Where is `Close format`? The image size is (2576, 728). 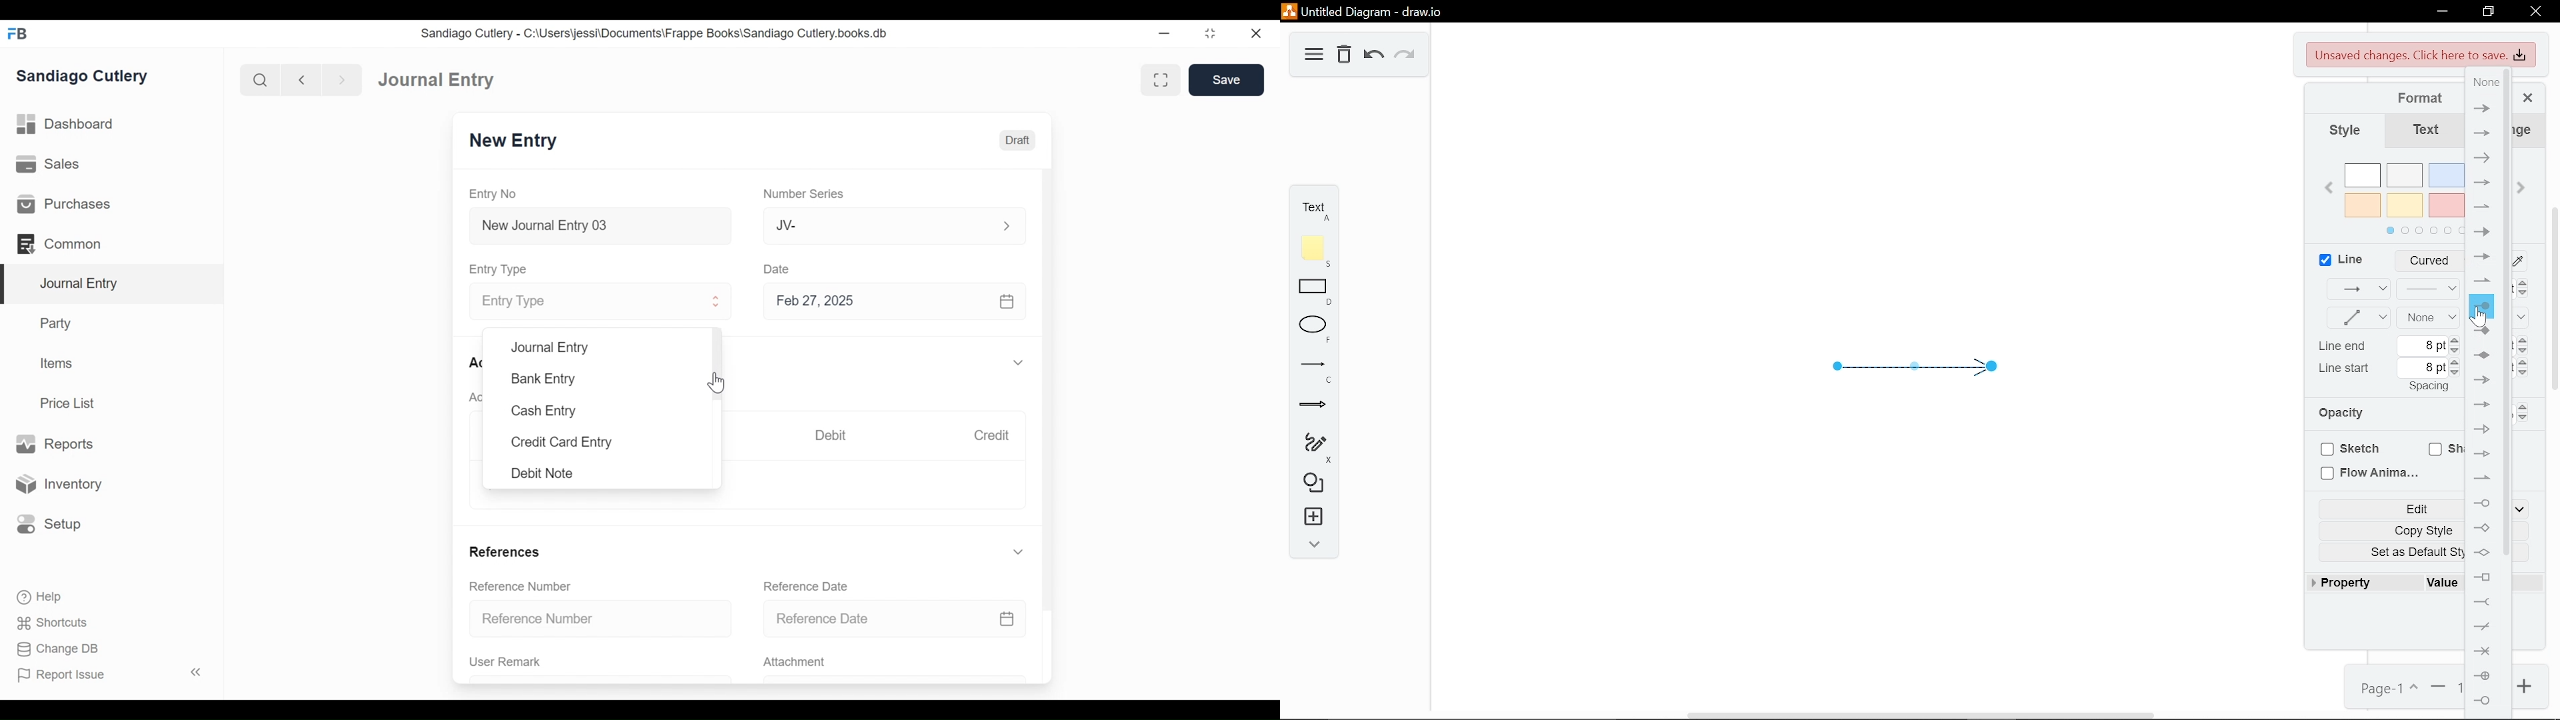
Close format is located at coordinates (2528, 98).